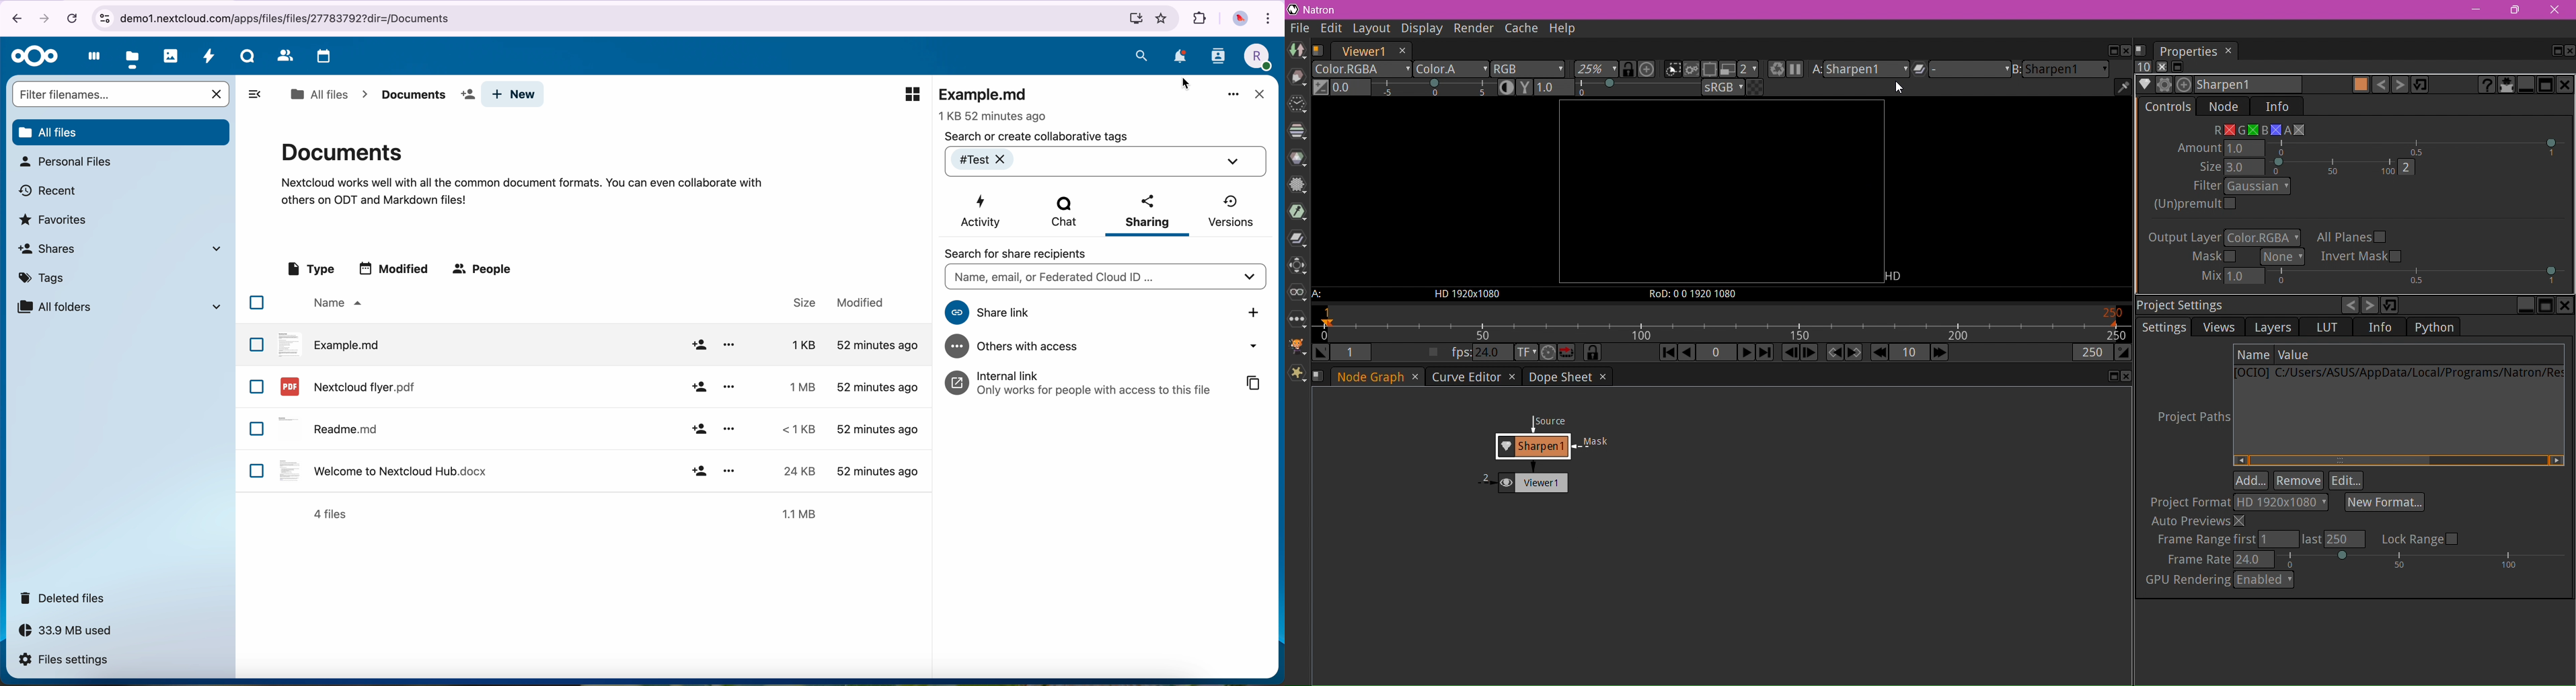 This screenshot has width=2576, height=700. What do you see at coordinates (1025, 254) in the screenshot?
I see `search for share recipients` at bounding box center [1025, 254].